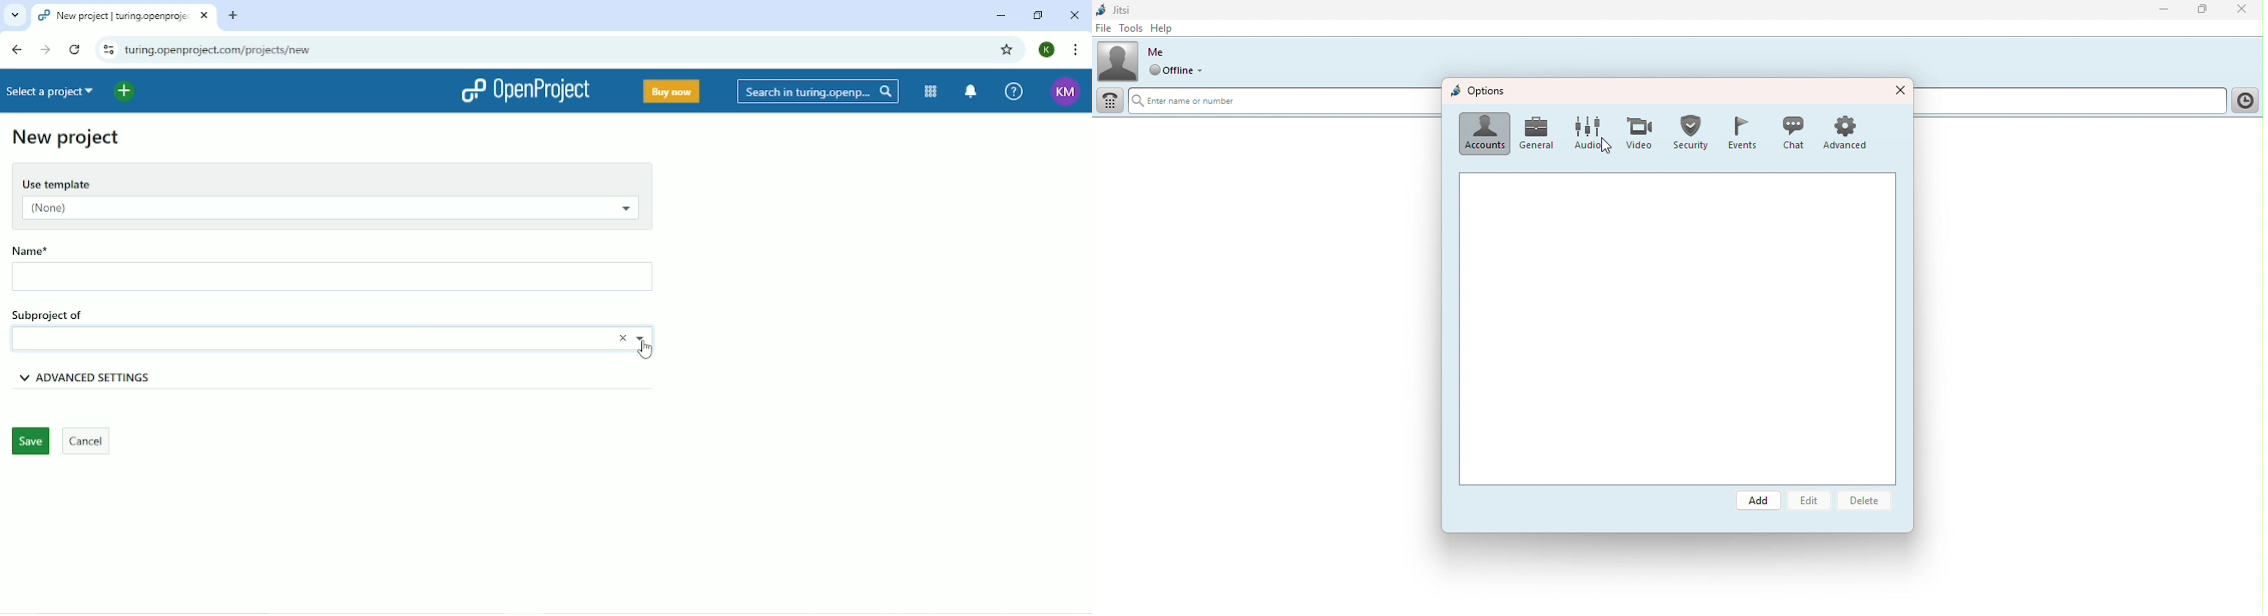 The height and width of the screenshot is (616, 2268). Describe the element at coordinates (932, 92) in the screenshot. I see `Modules` at that location.